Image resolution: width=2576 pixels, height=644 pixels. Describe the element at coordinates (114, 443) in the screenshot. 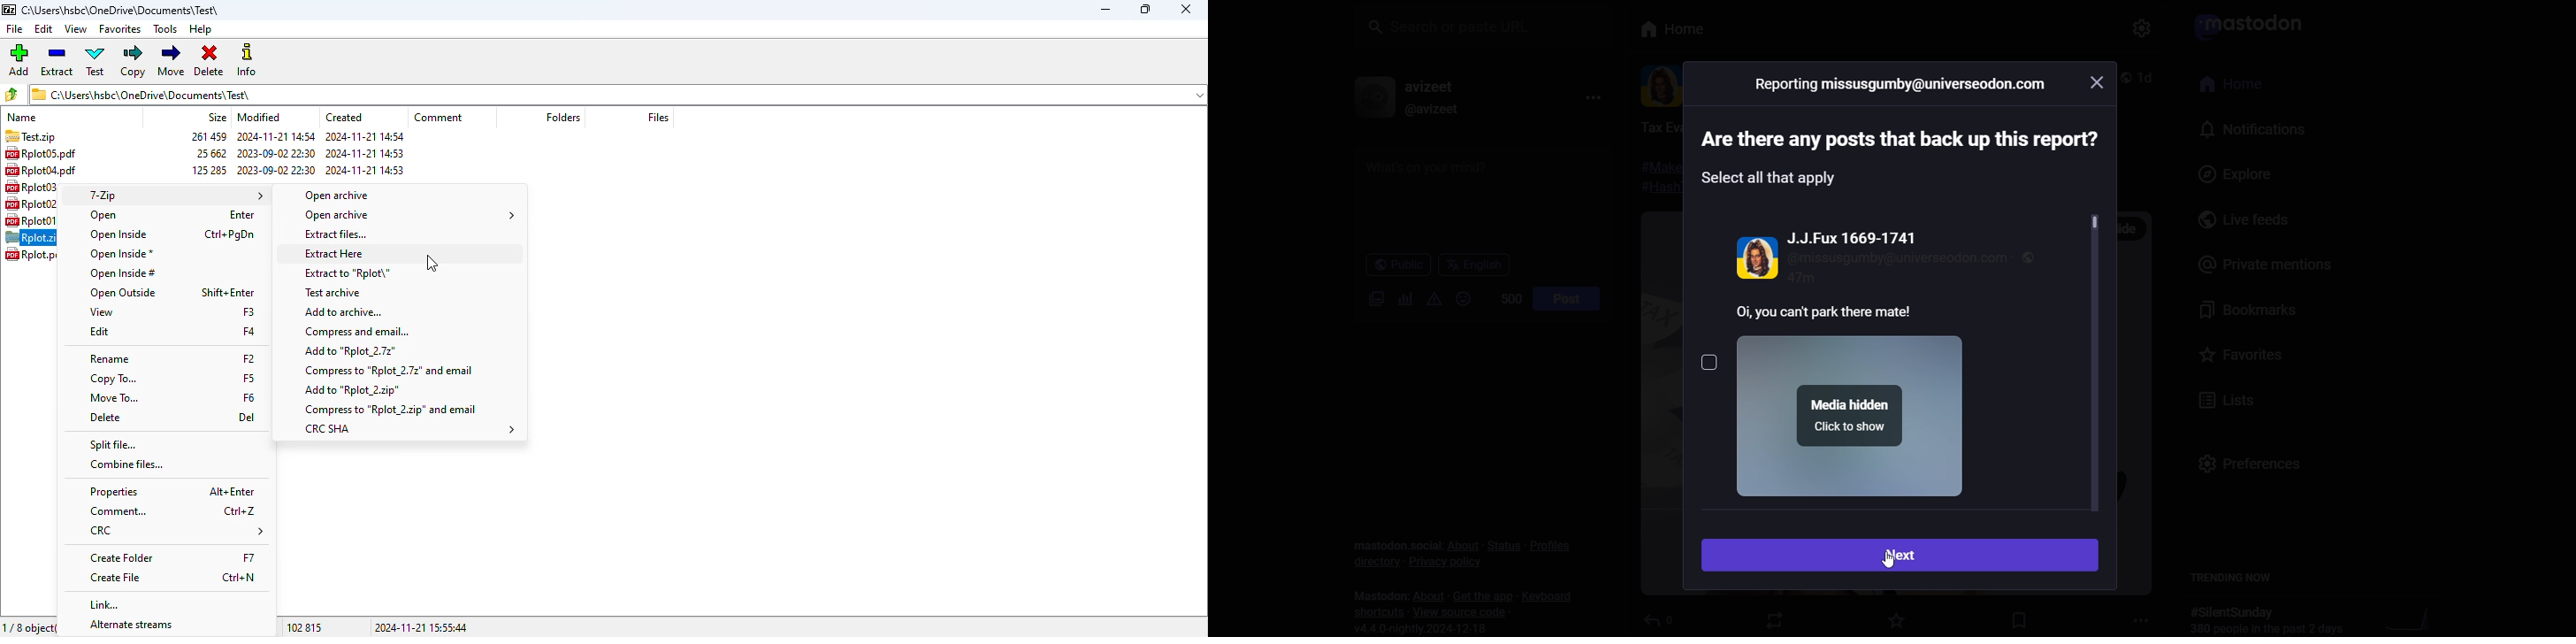

I see `split file` at that location.